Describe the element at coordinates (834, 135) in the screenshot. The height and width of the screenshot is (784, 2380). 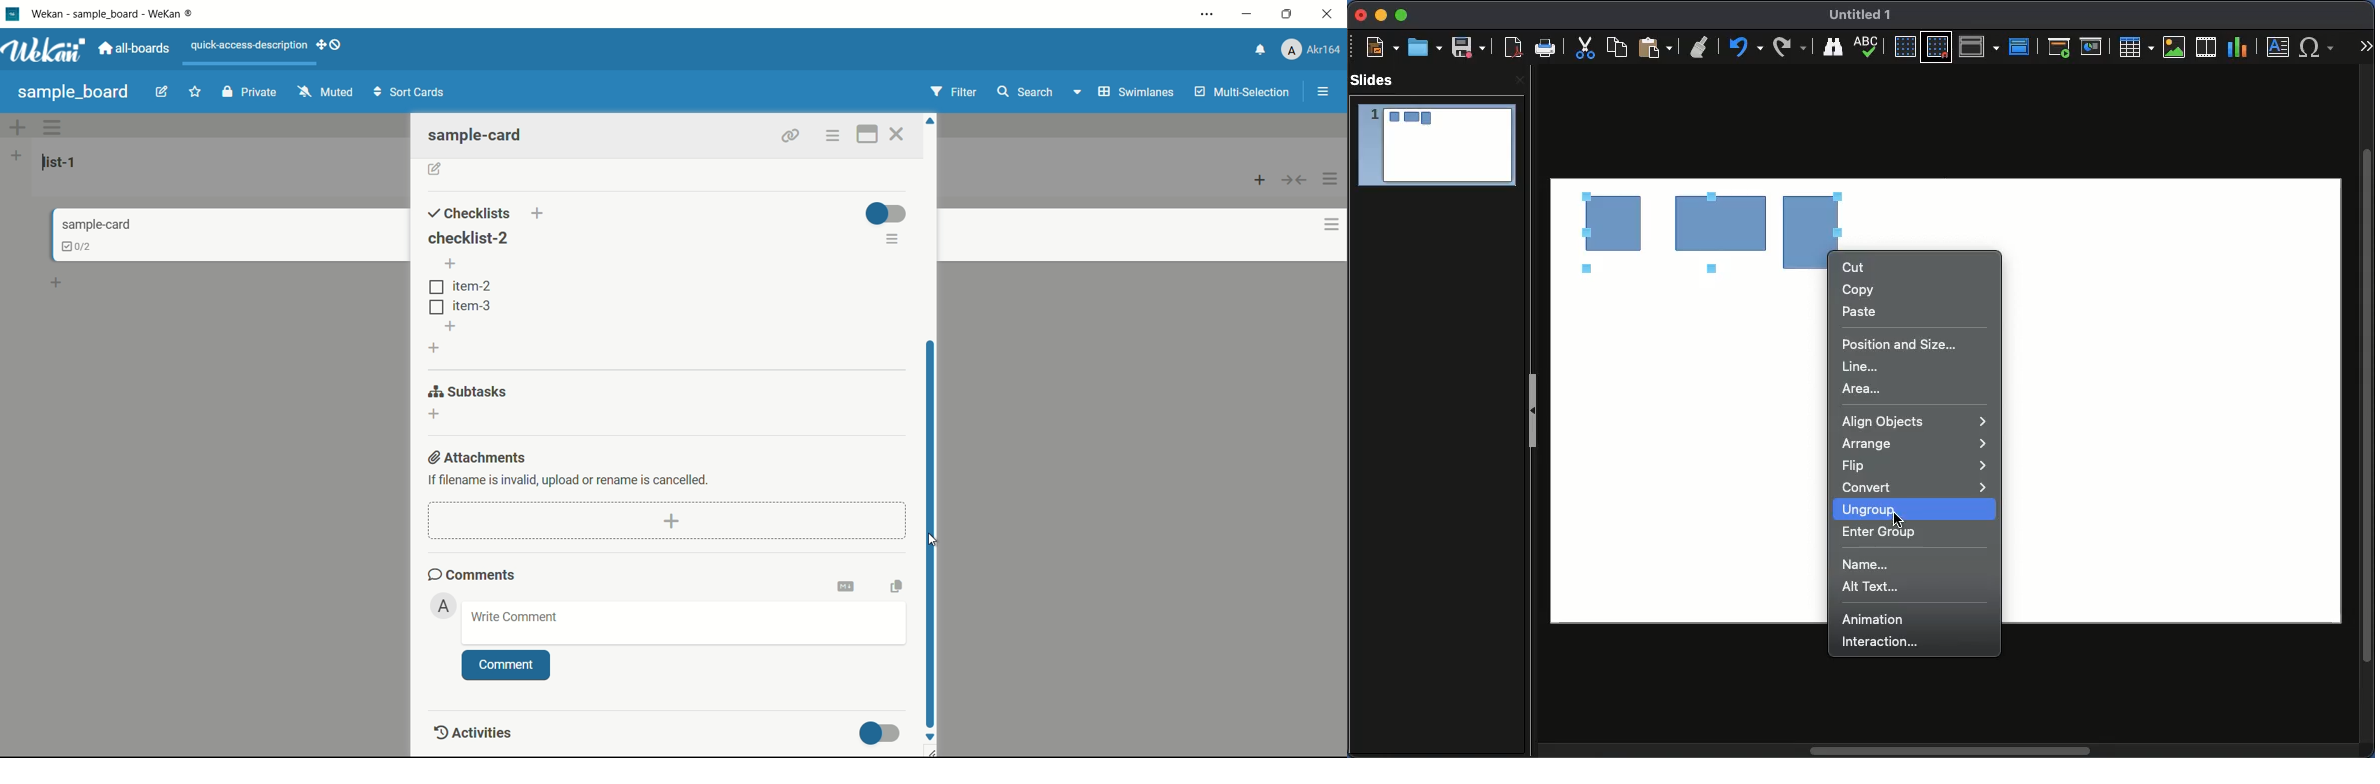
I see `options` at that location.